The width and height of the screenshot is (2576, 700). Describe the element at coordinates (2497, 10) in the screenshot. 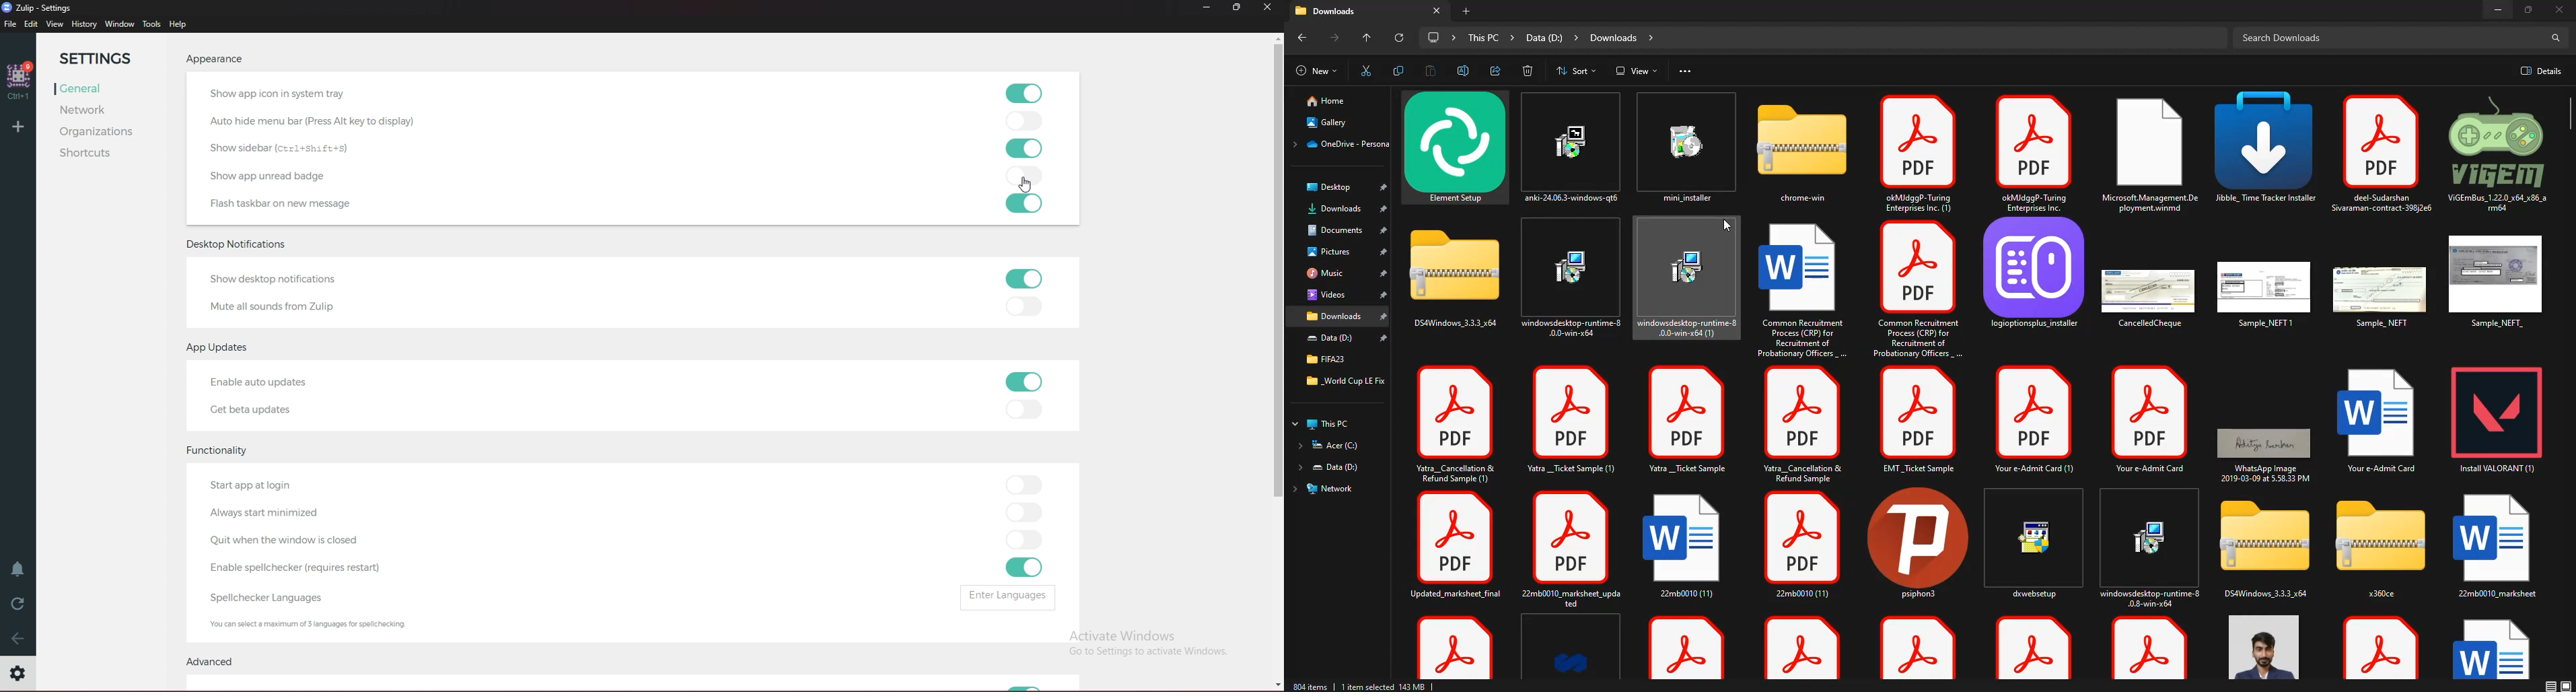

I see `minimize` at that location.